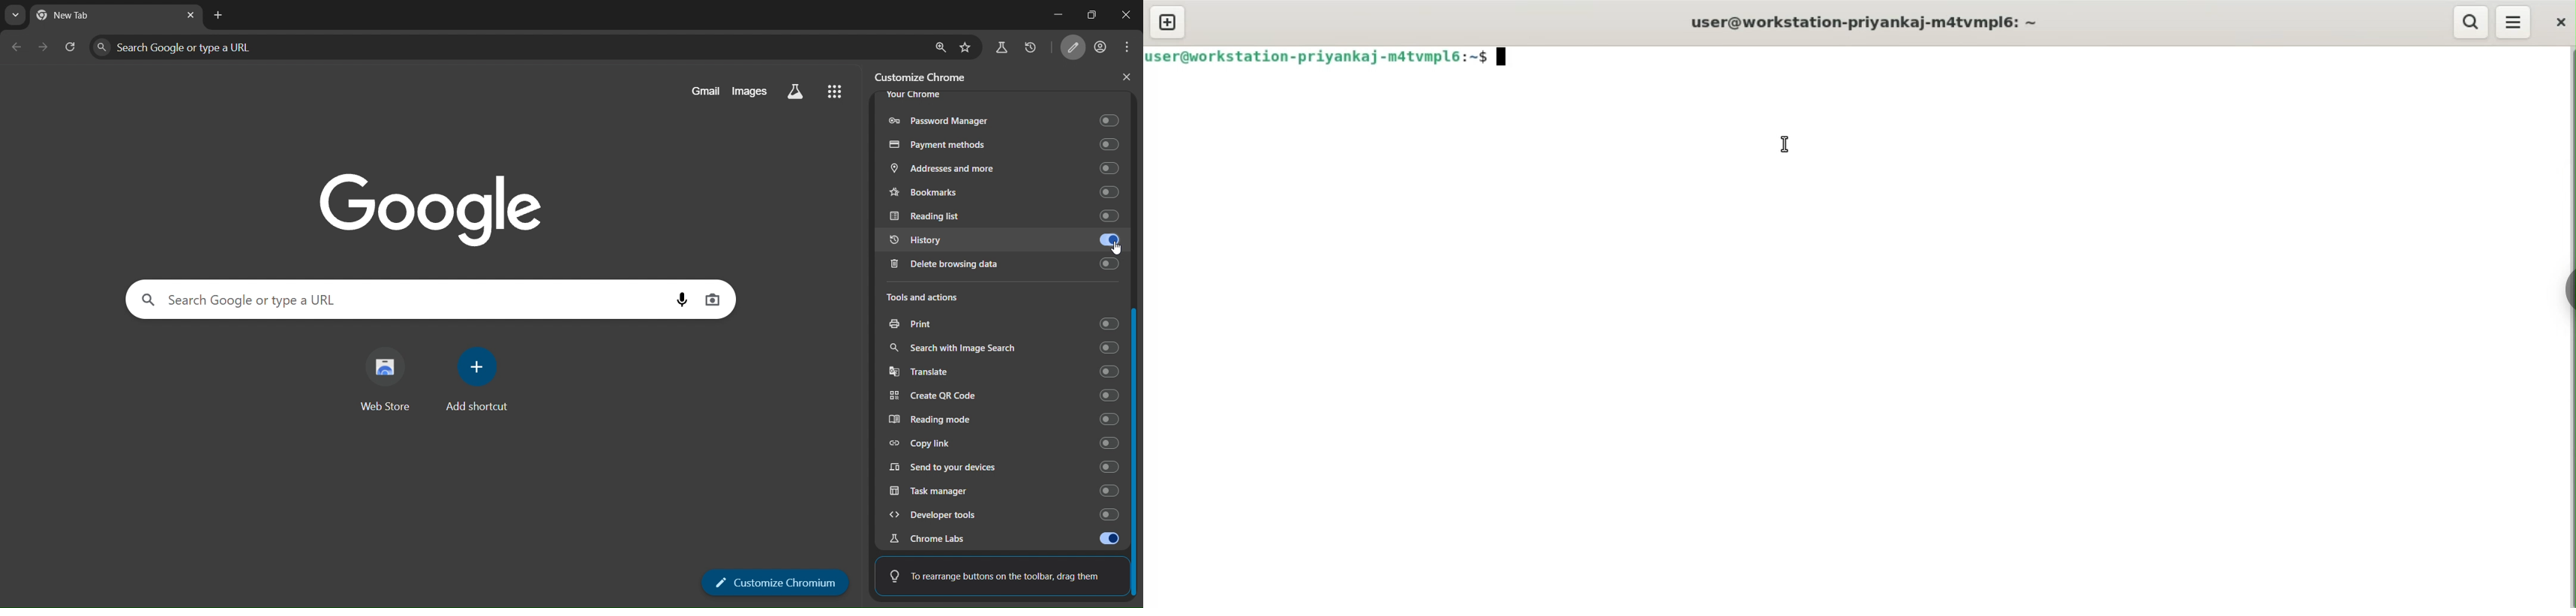 The image size is (2576, 616). What do you see at coordinates (914, 95) in the screenshot?
I see `your chrome` at bounding box center [914, 95].